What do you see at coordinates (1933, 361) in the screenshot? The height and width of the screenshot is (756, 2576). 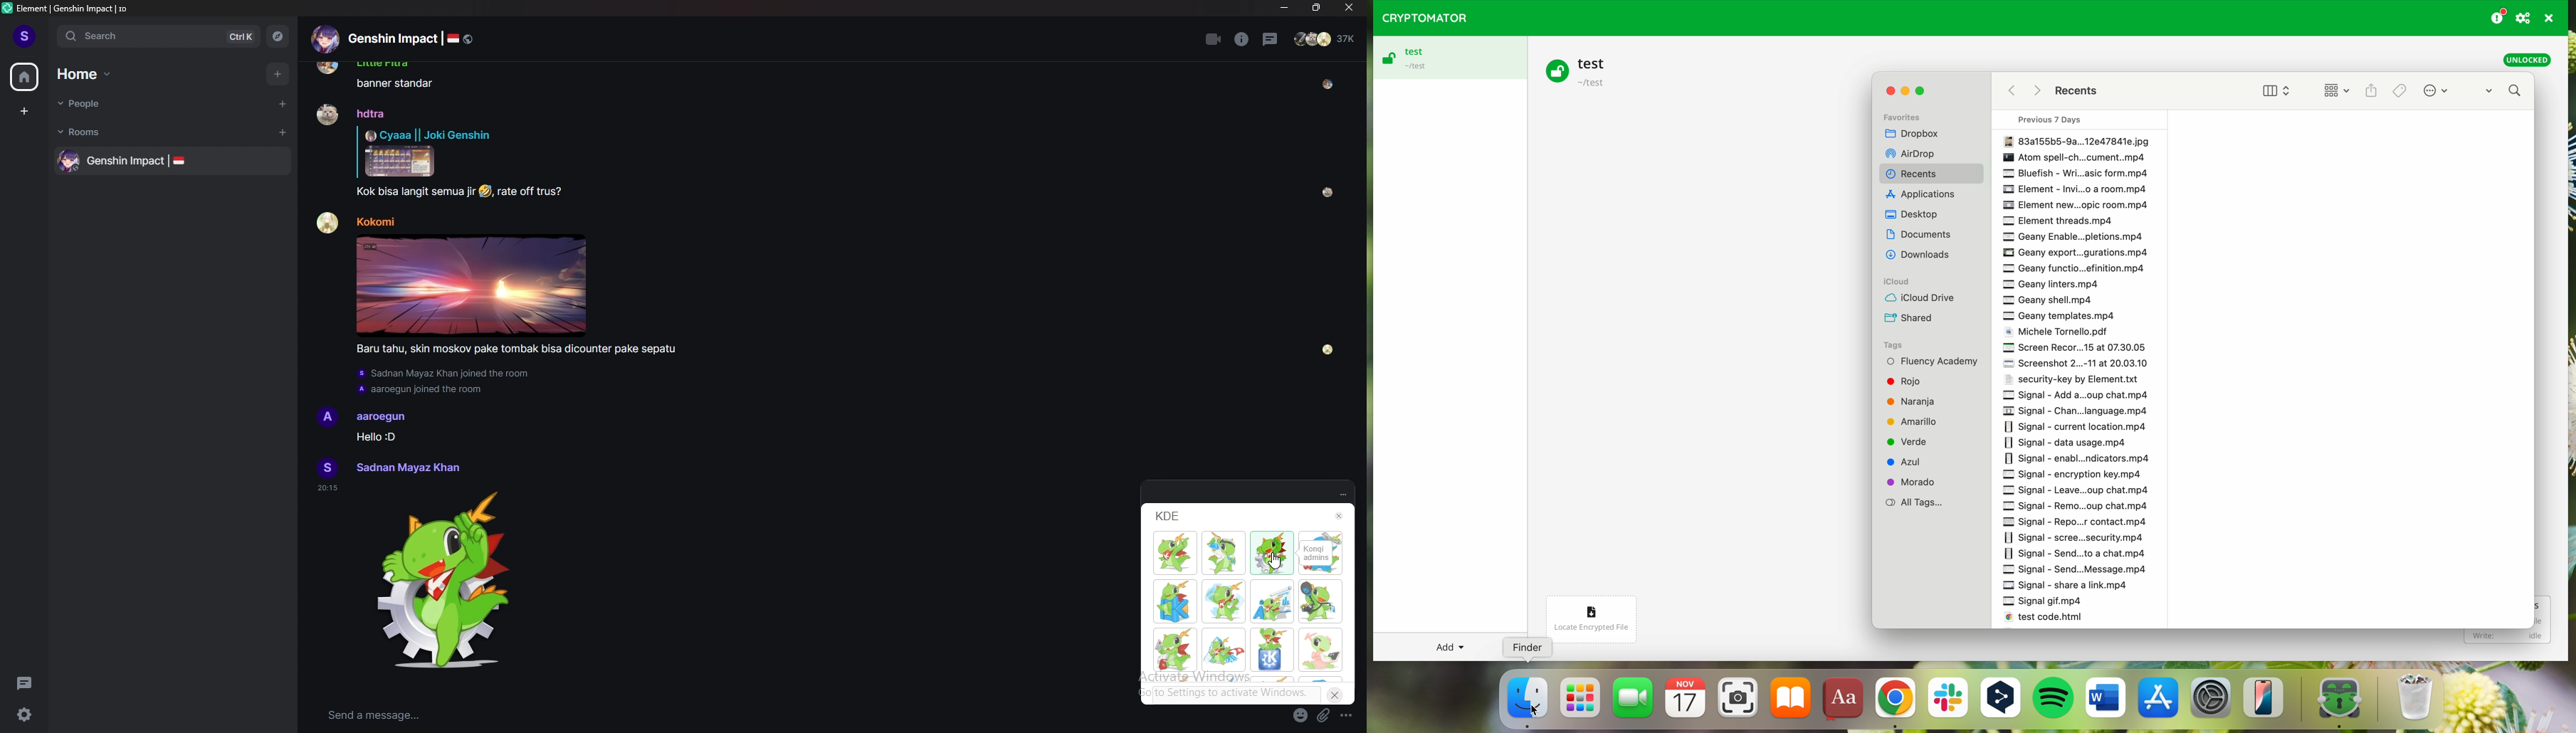 I see `Fluency Academy` at bounding box center [1933, 361].